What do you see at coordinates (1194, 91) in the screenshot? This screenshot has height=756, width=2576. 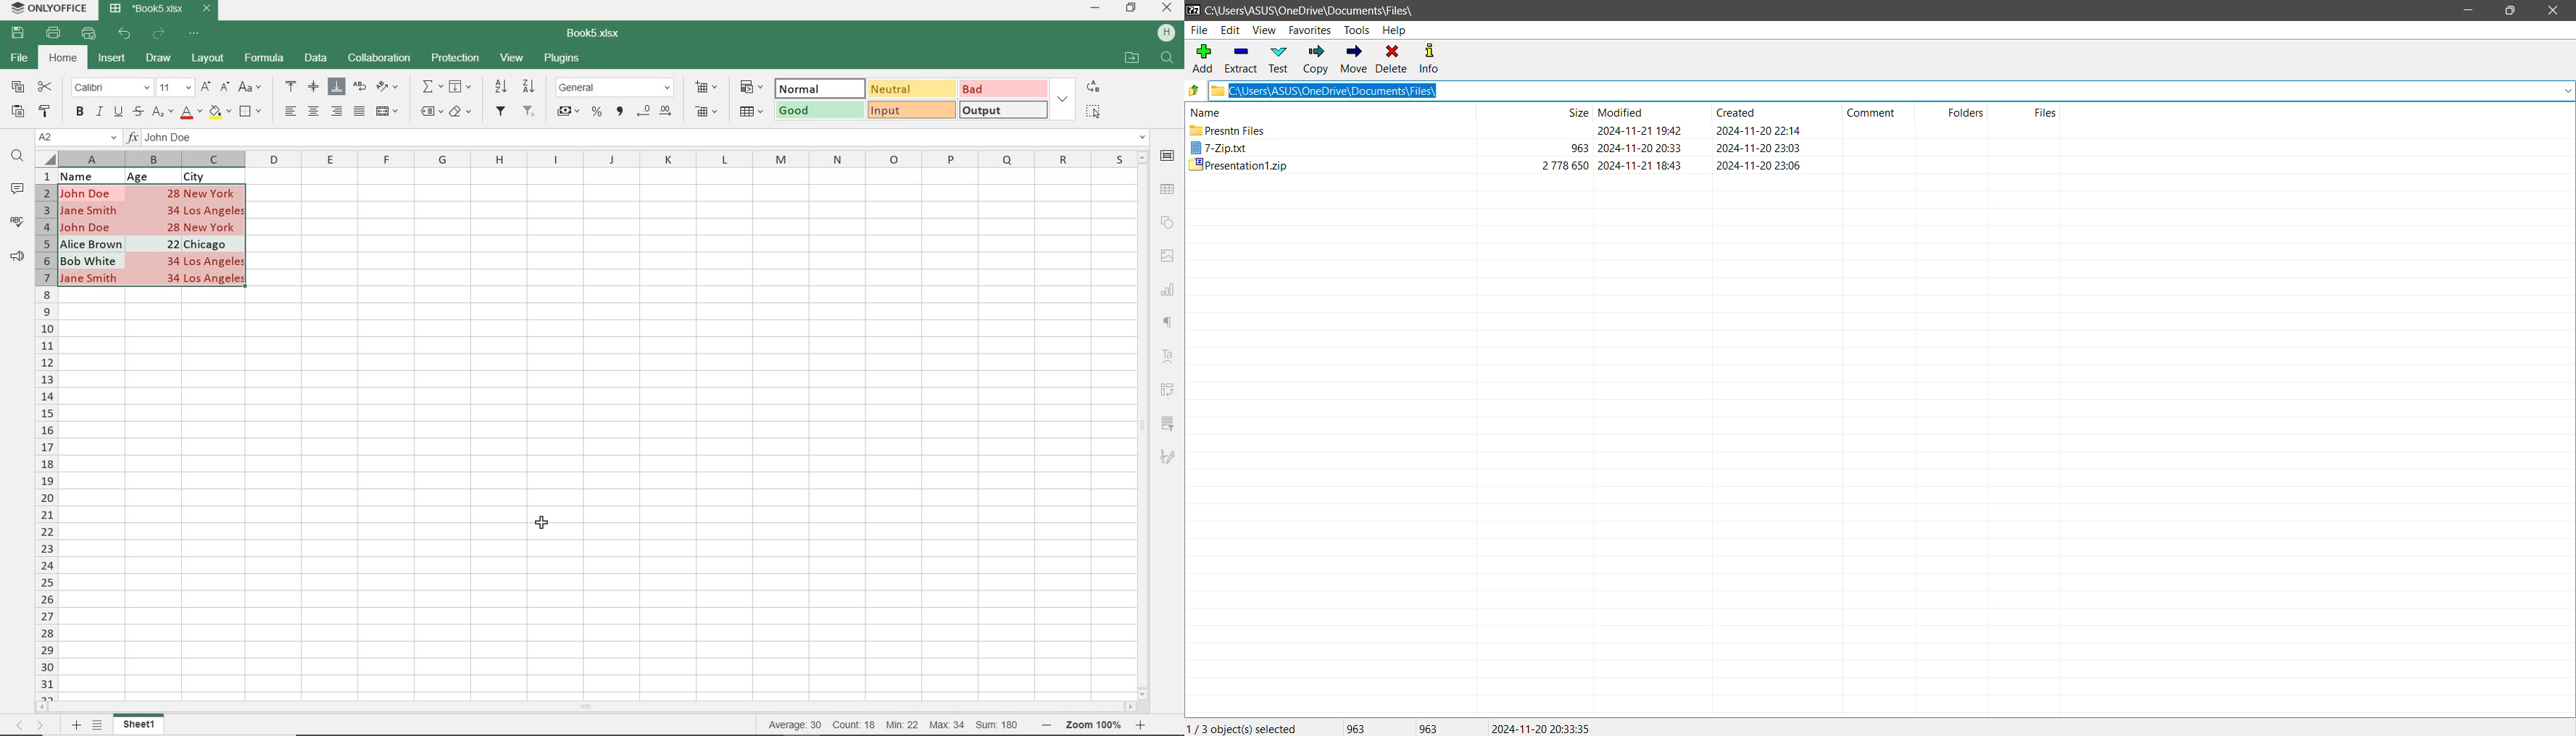 I see `Move Up one level` at bounding box center [1194, 91].